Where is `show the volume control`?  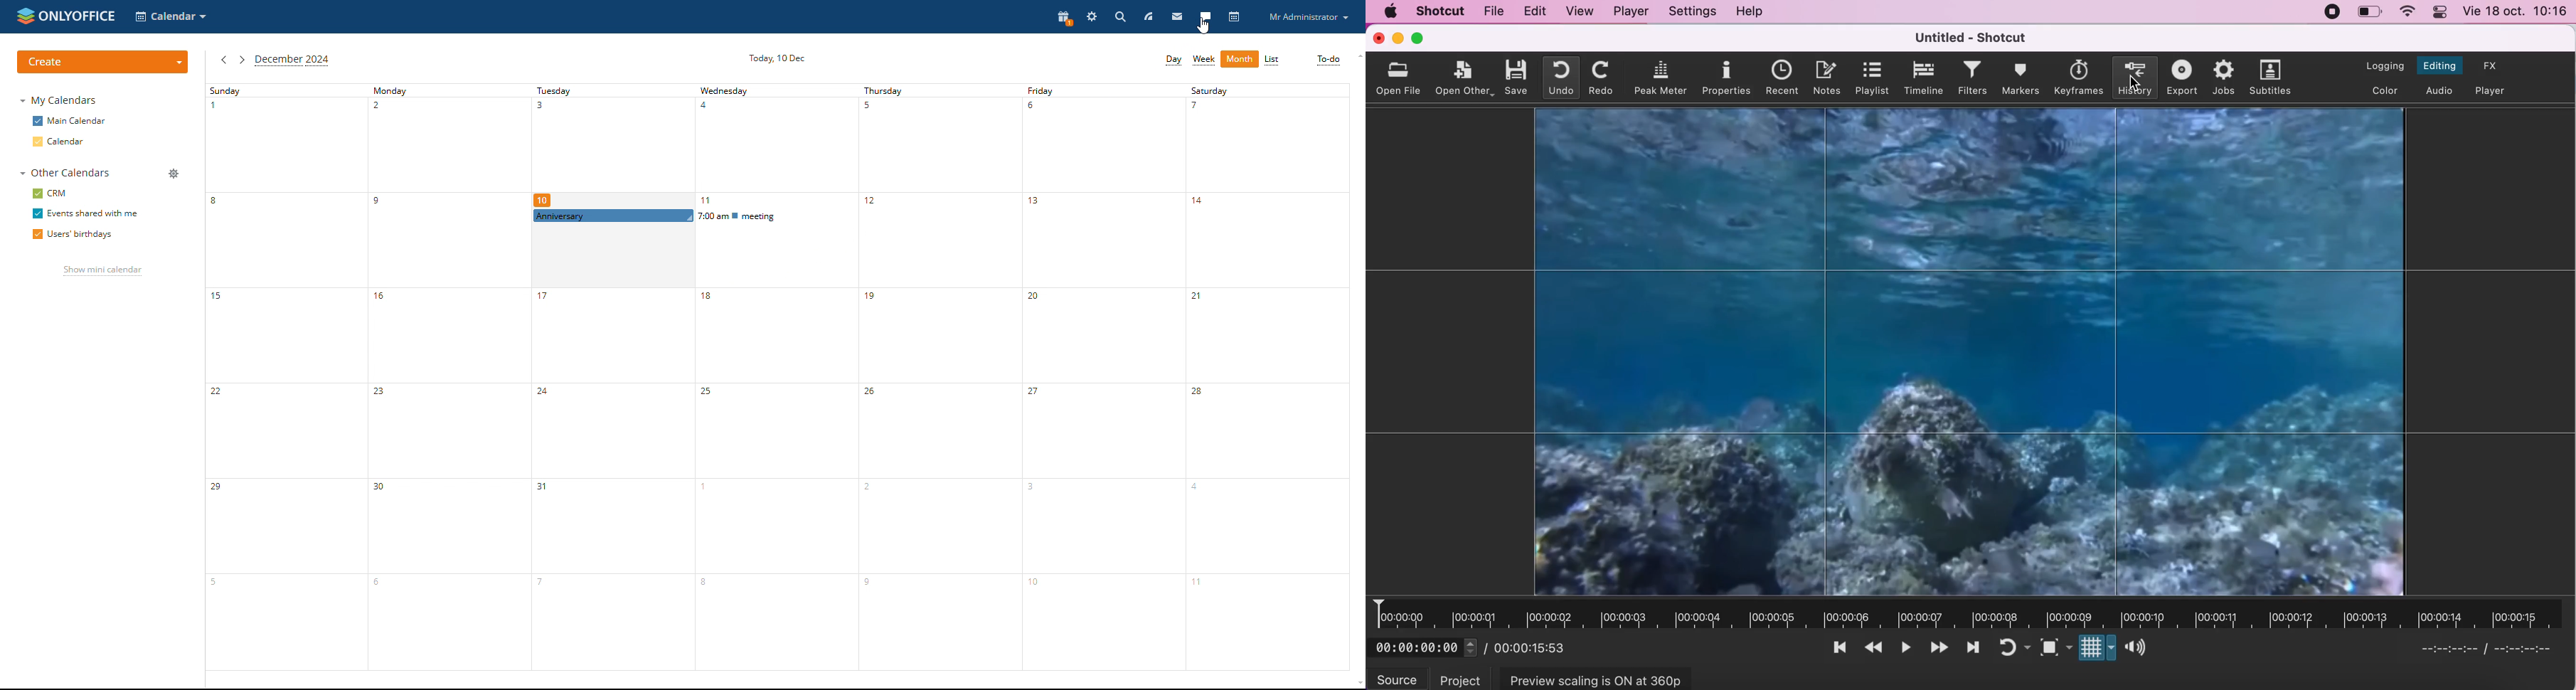
show the volume control is located at coordinates (2138, 648).